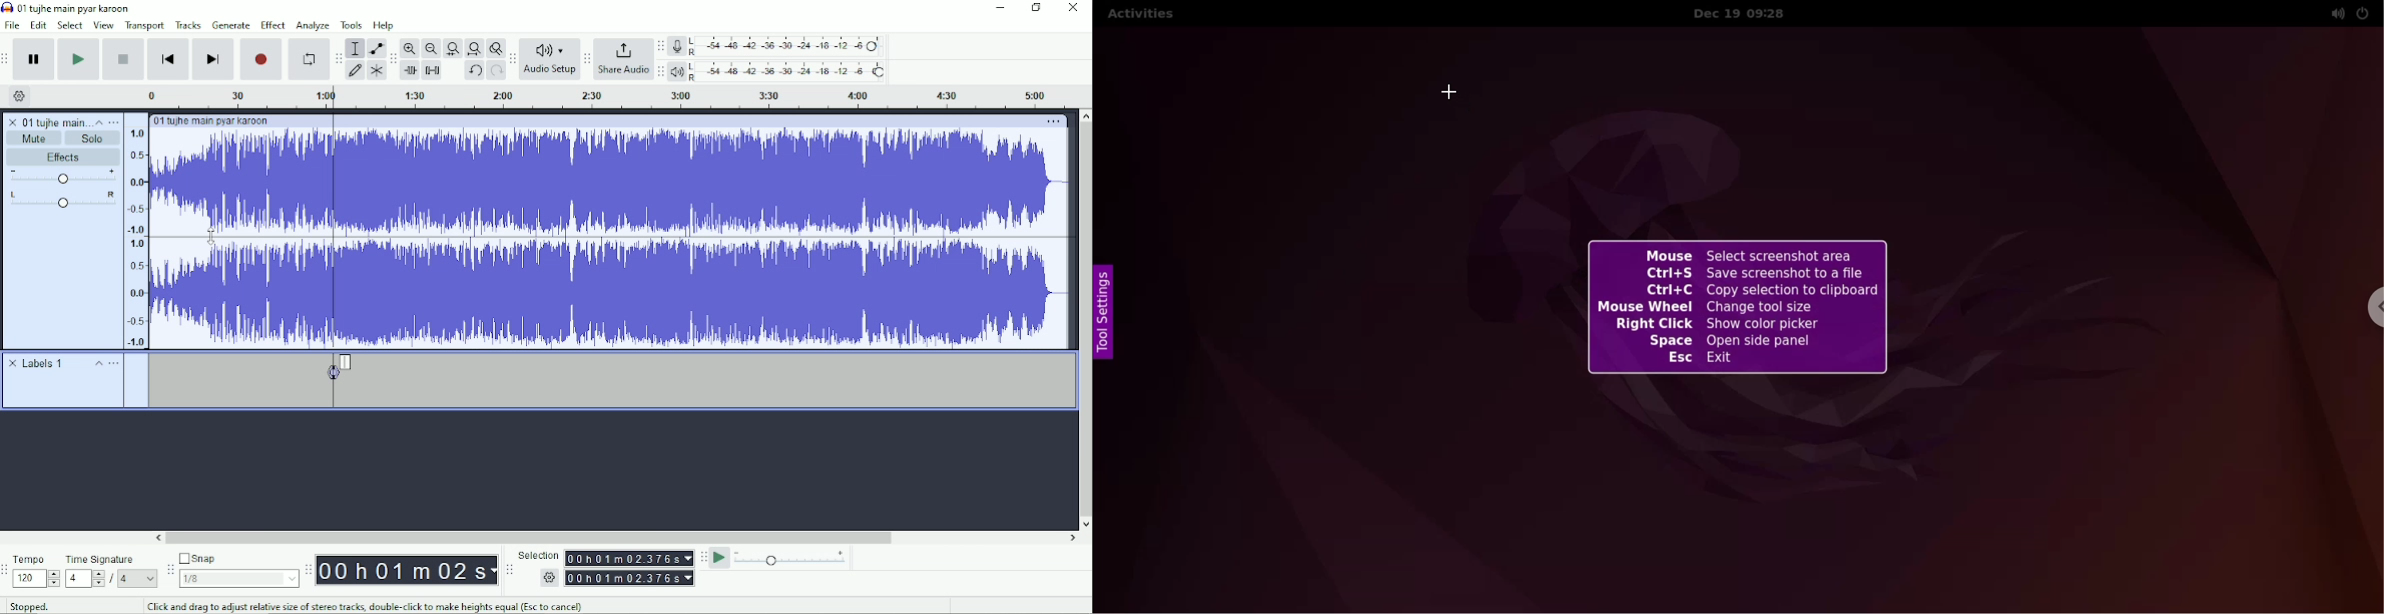  I want to click on Draw tool, so click(355, 70).